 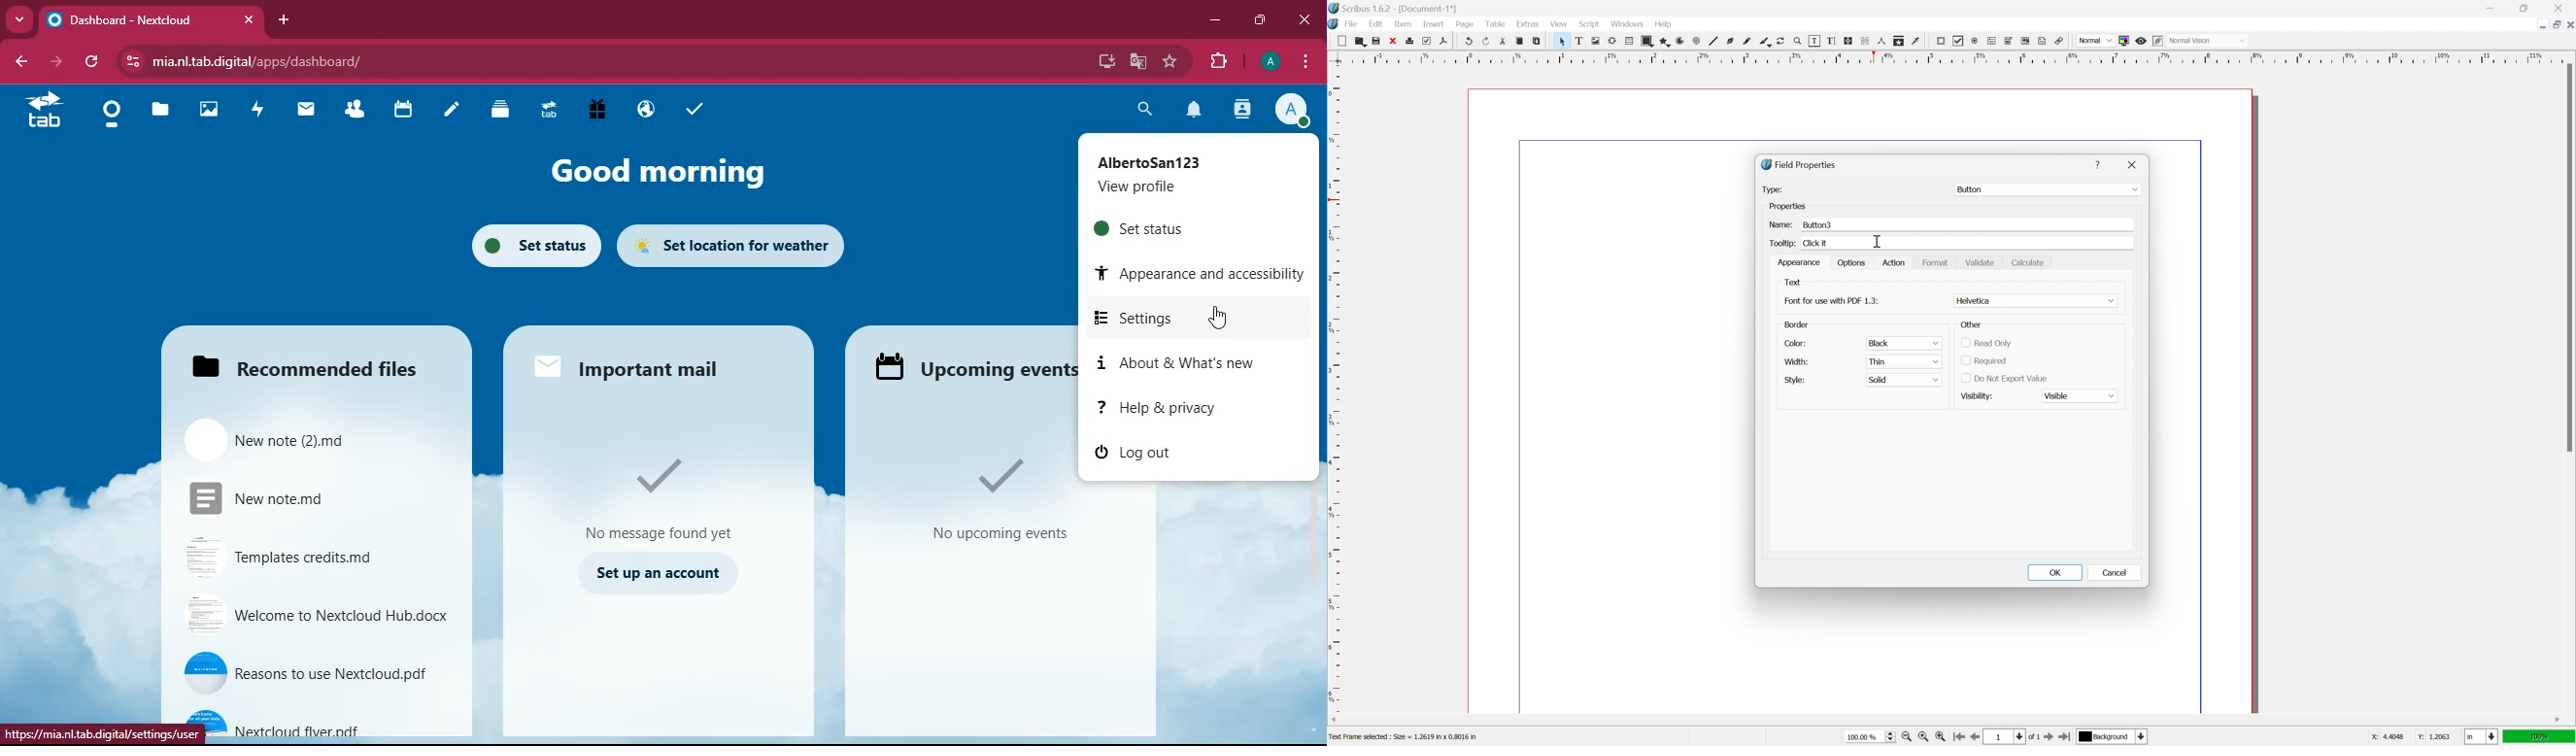 I want to click on Calculate, so click(x=2031, y=263).